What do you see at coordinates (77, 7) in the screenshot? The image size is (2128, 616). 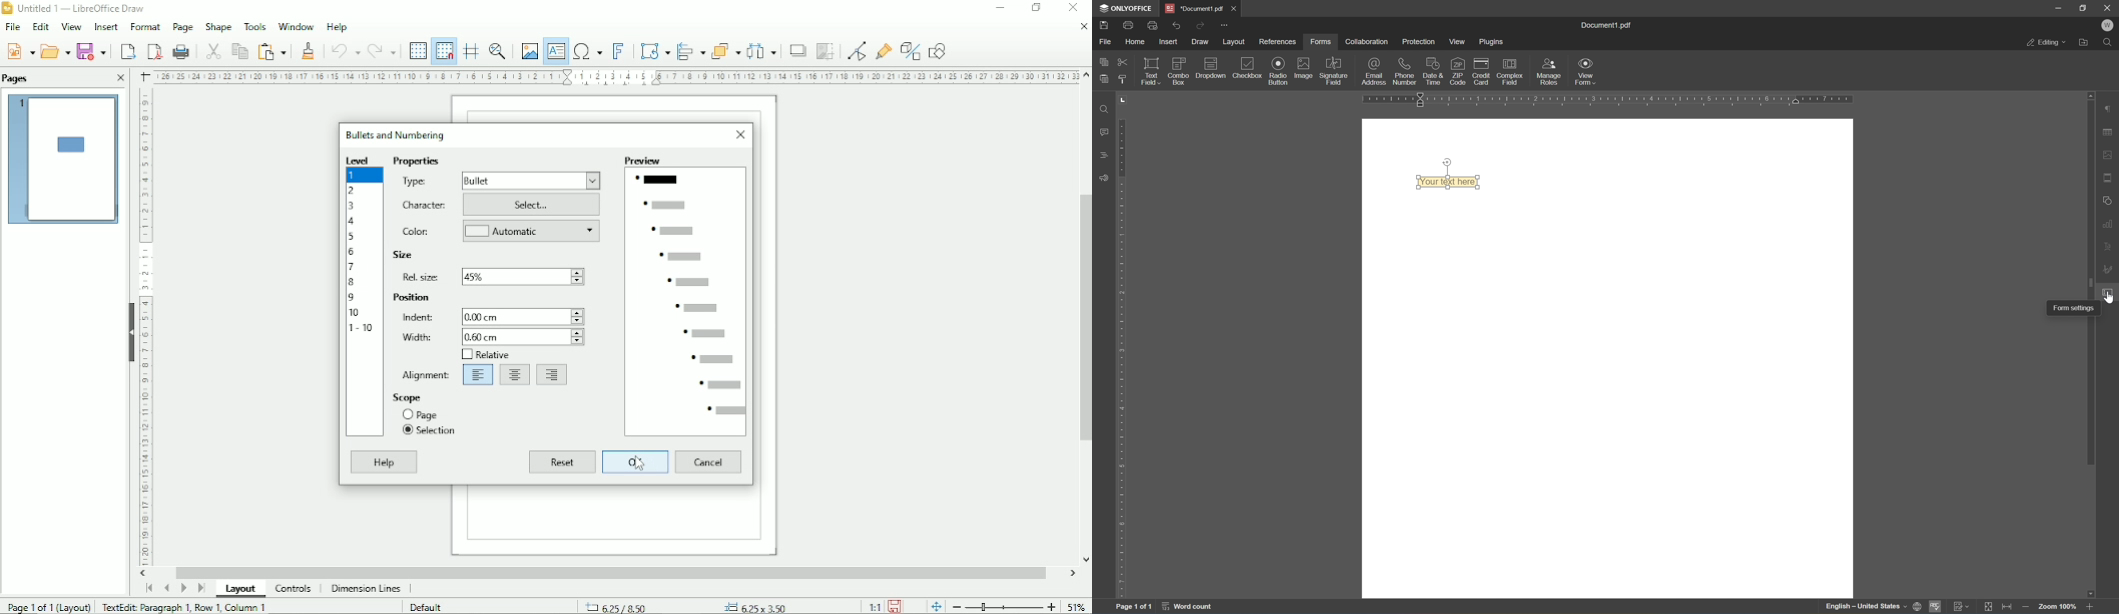 I see `Untitled 1 - LibreOffice Draw` at bounding box center [77, 7].